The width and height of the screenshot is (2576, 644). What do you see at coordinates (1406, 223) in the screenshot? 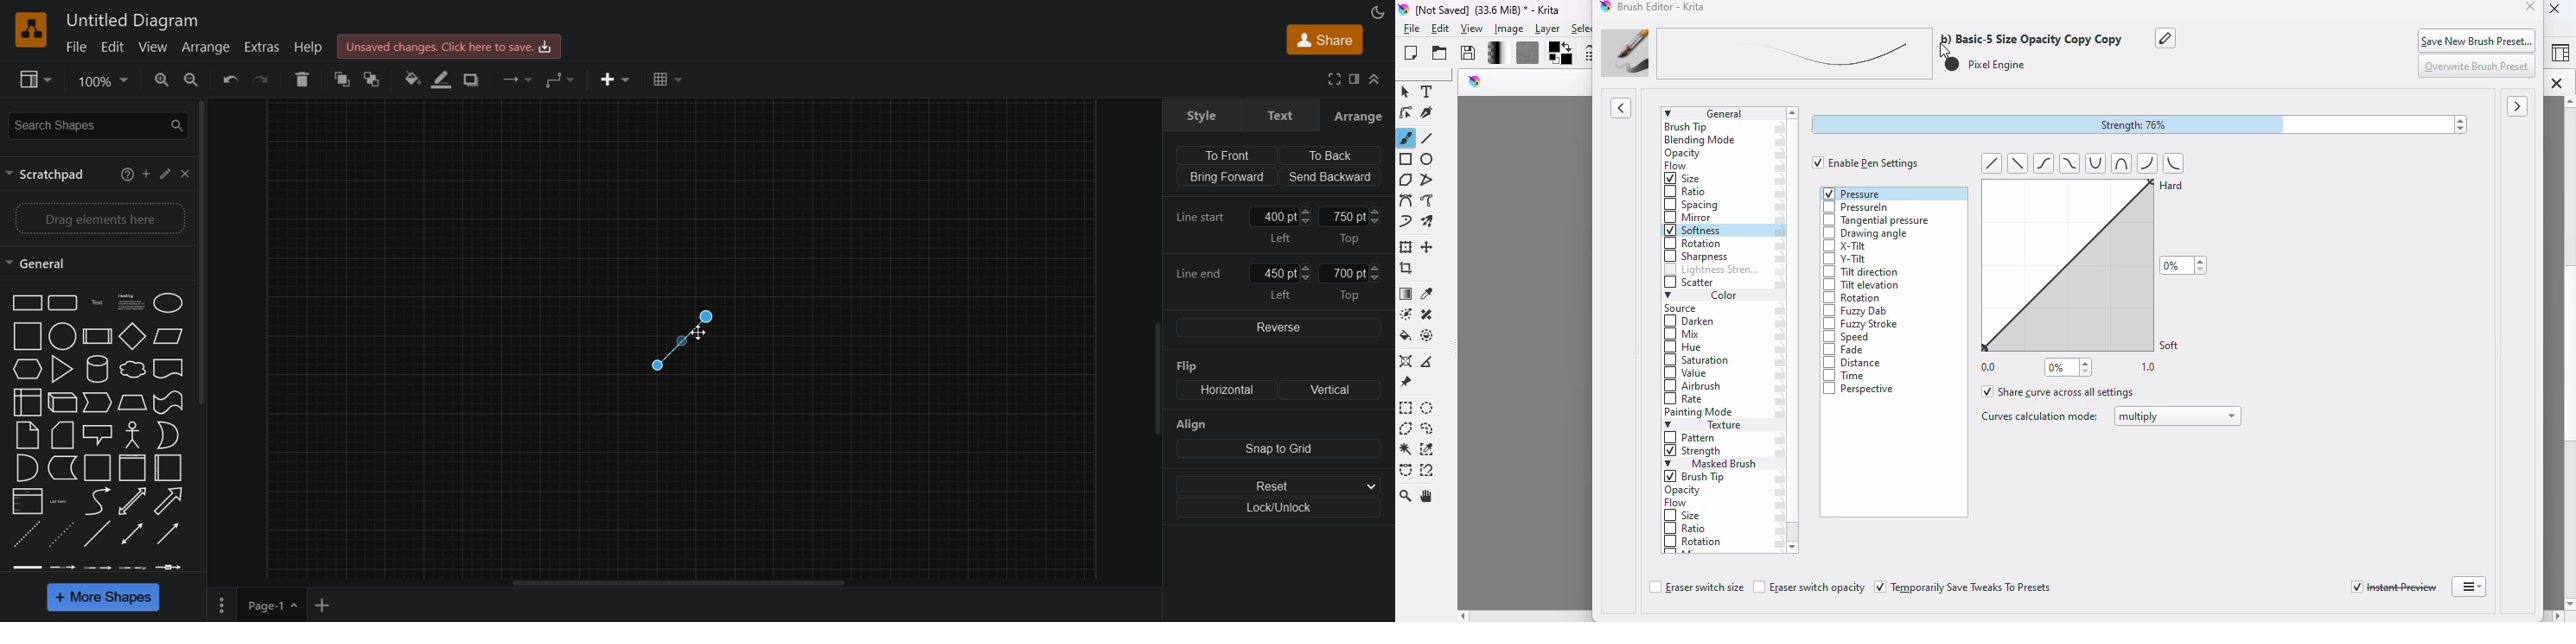
I see `dynamic brush tool` at bounding box center [1406, 223].